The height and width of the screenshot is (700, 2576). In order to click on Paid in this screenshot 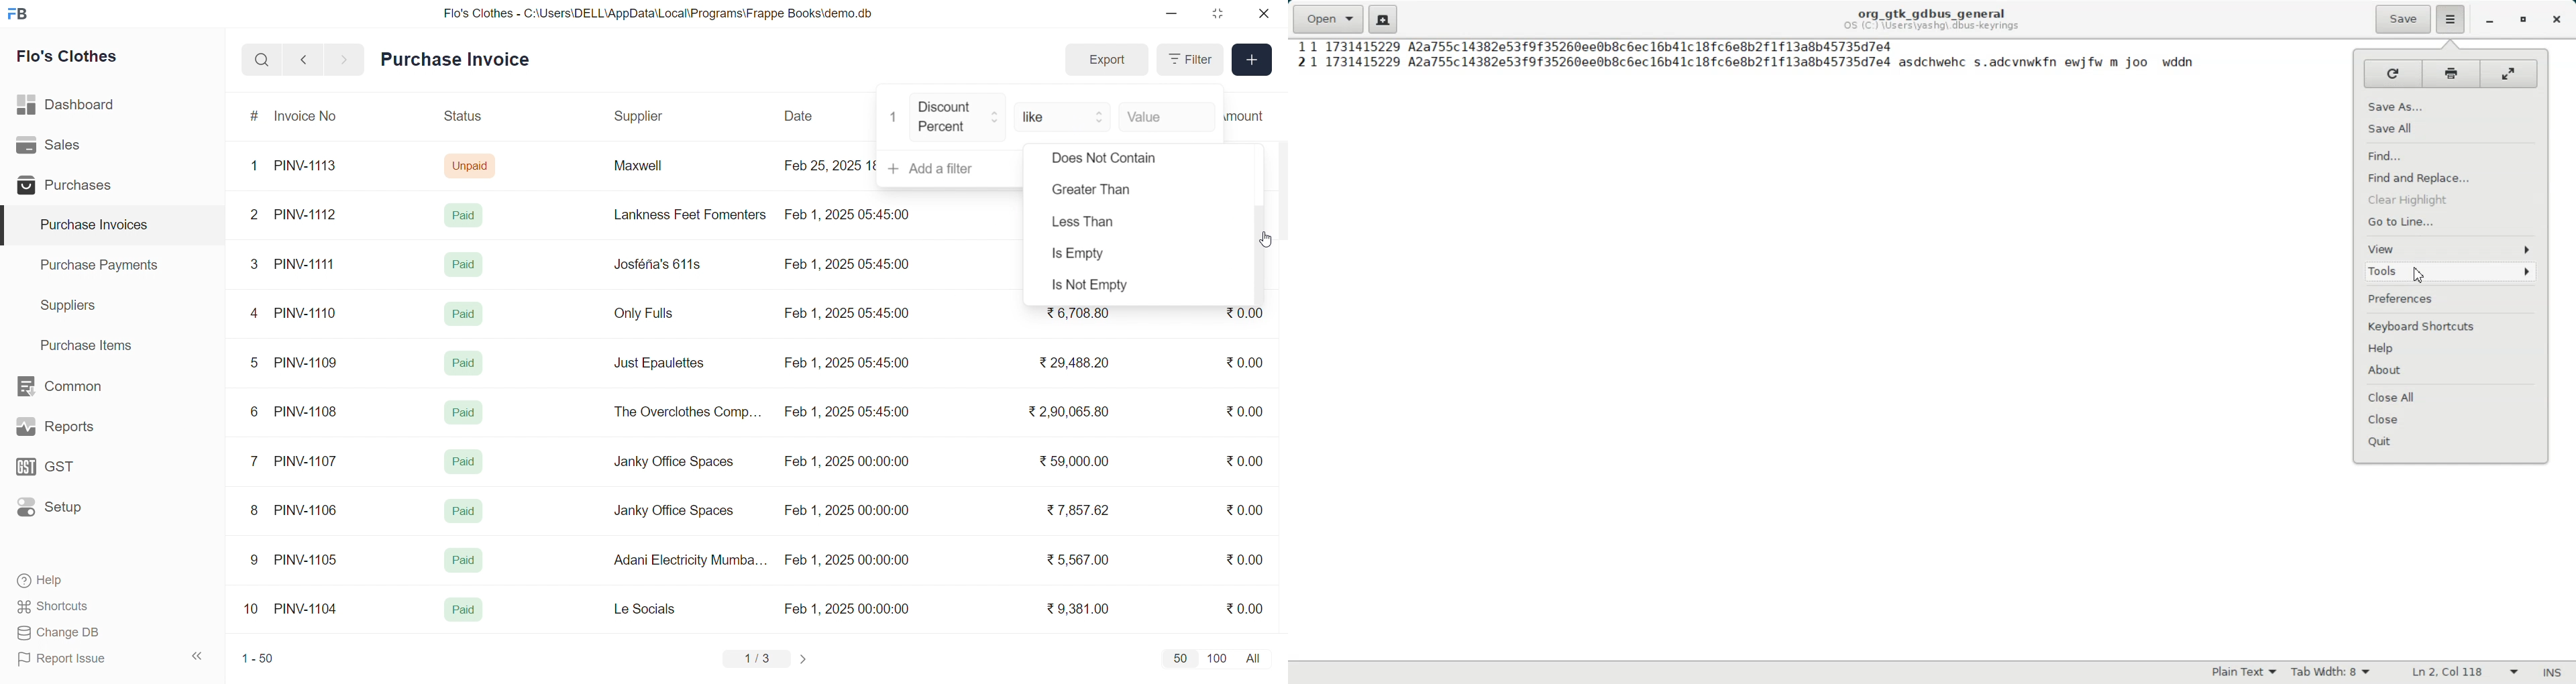, I will do `click(464, 461)`.